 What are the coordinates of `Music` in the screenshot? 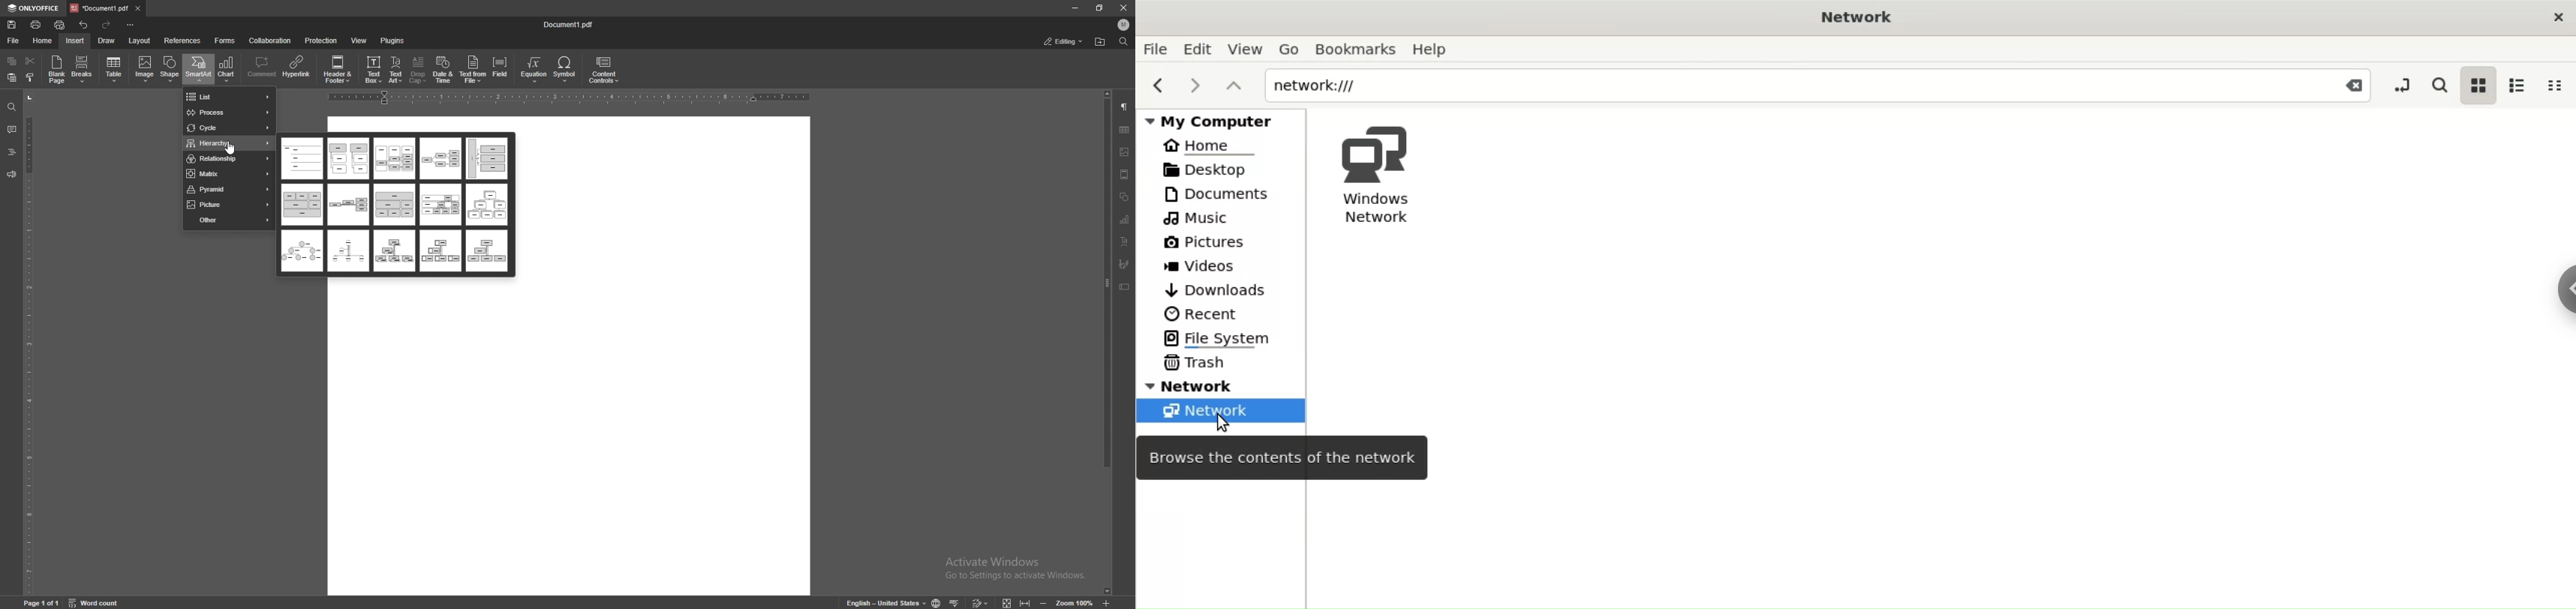 It's located at (1204, 218).